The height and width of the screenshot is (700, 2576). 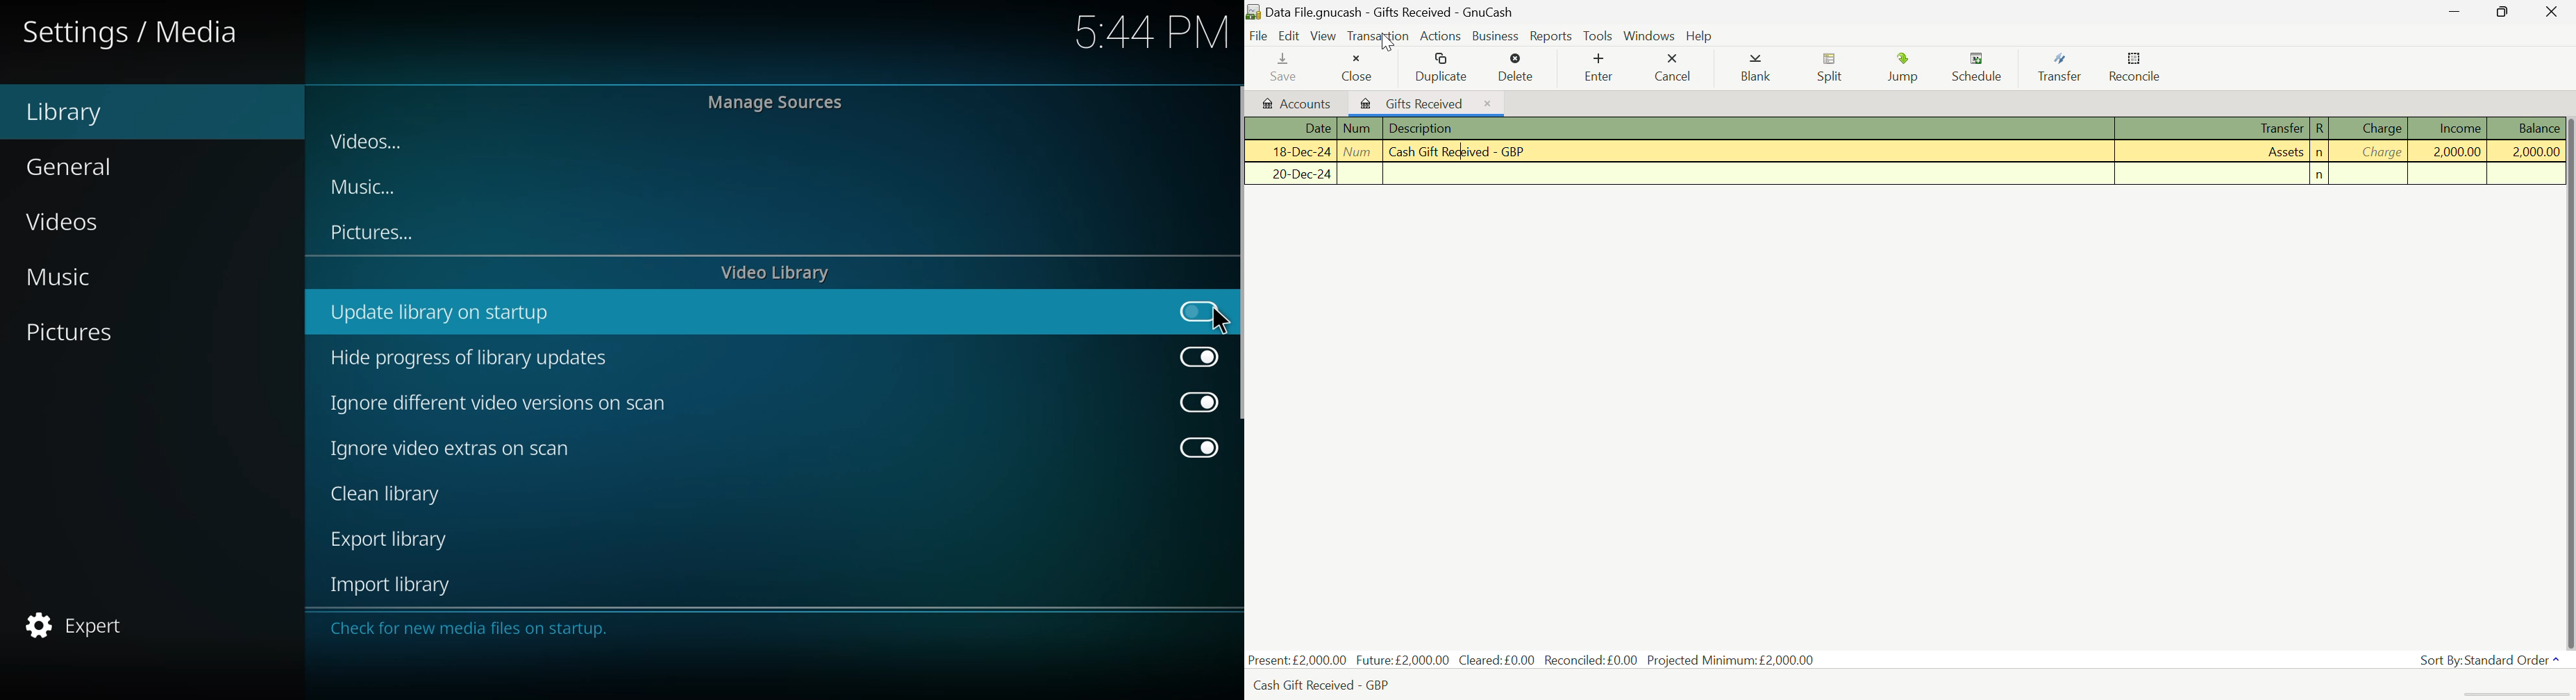 What do you see at coordinates (2554, 10) in the screenshot?
I see `Close Window` at bounding box center [2554, 10].